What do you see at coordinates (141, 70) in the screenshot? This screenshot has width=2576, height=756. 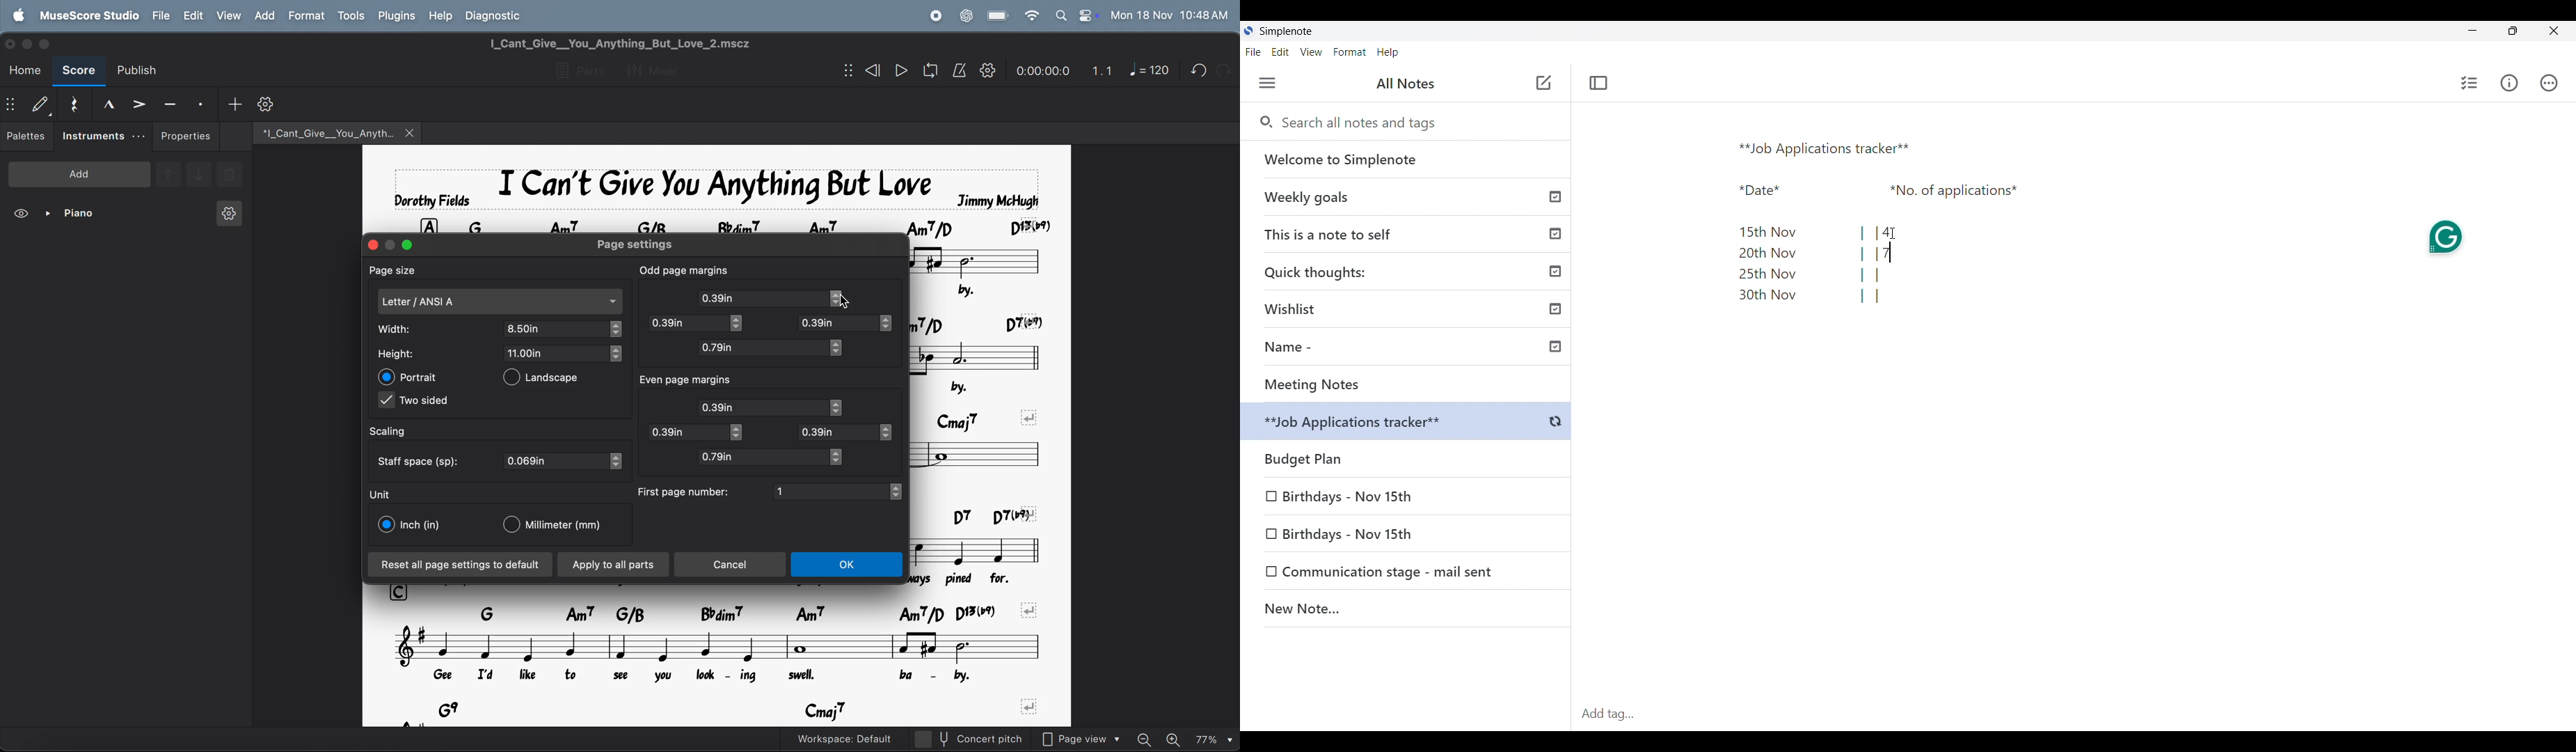 I see `publish` at bounding box center [141, 70].